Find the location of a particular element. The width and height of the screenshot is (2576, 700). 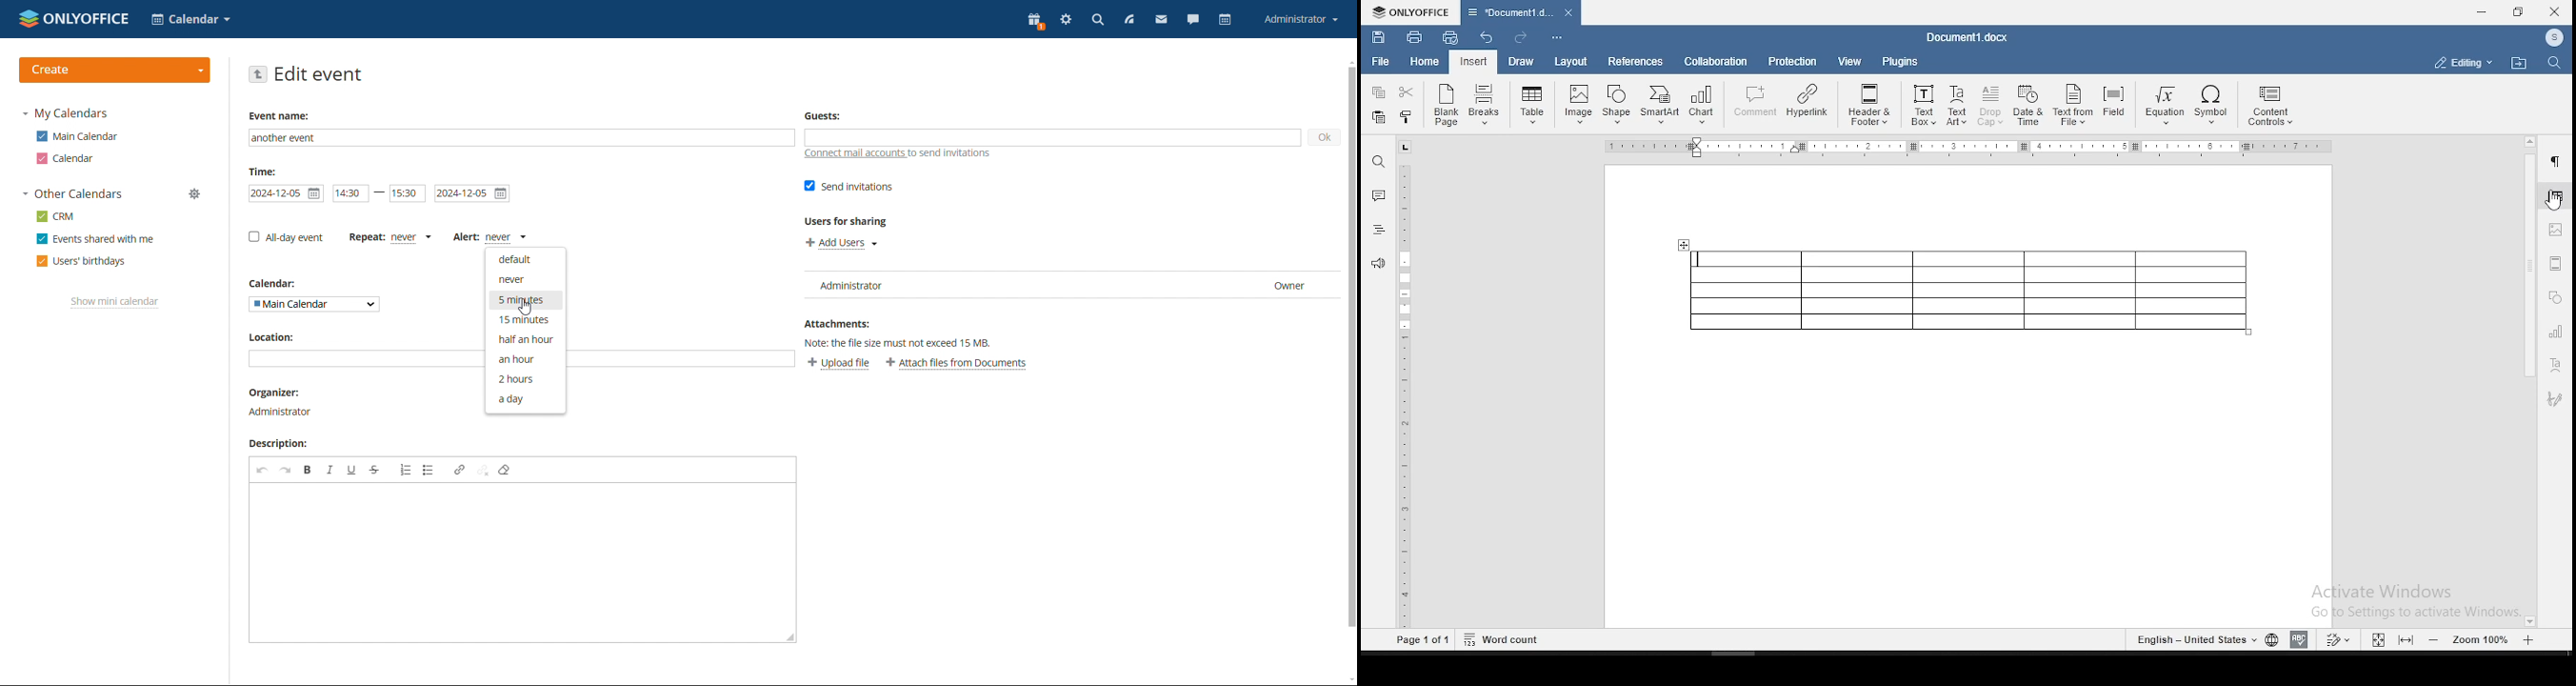

end time is located at coordinates (407, 194).